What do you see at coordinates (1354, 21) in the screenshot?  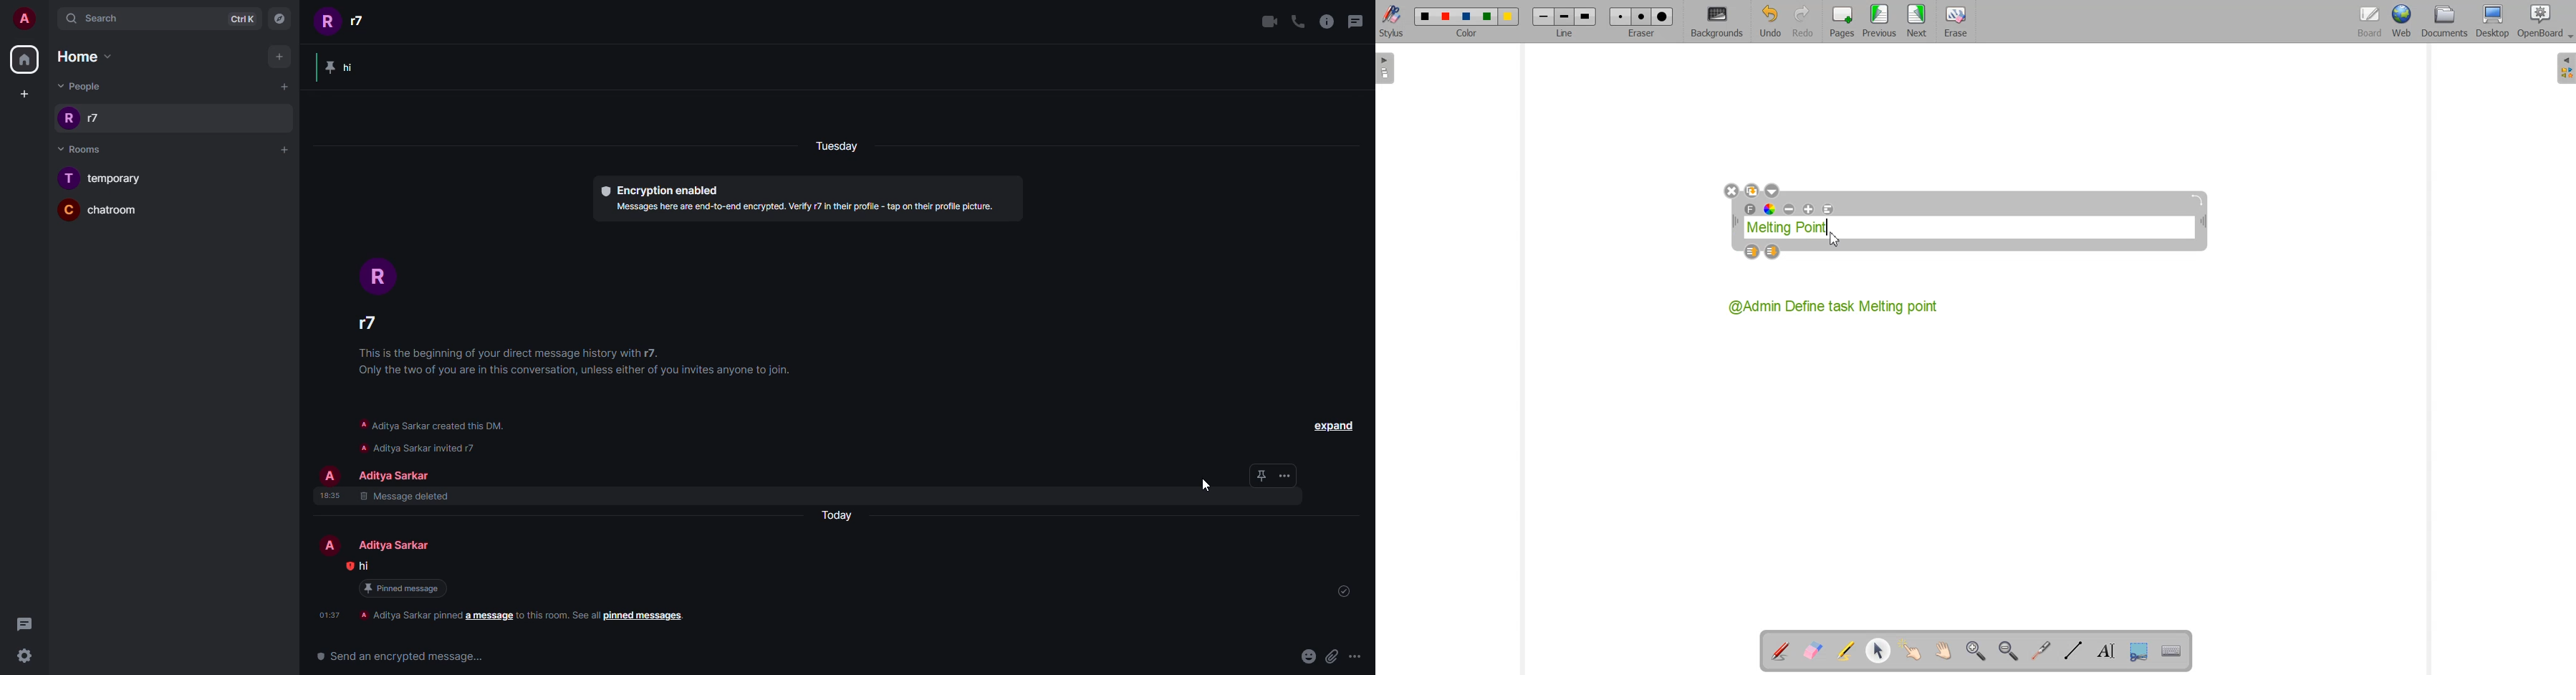 I see `threads` at bounding box center [1354, 21].